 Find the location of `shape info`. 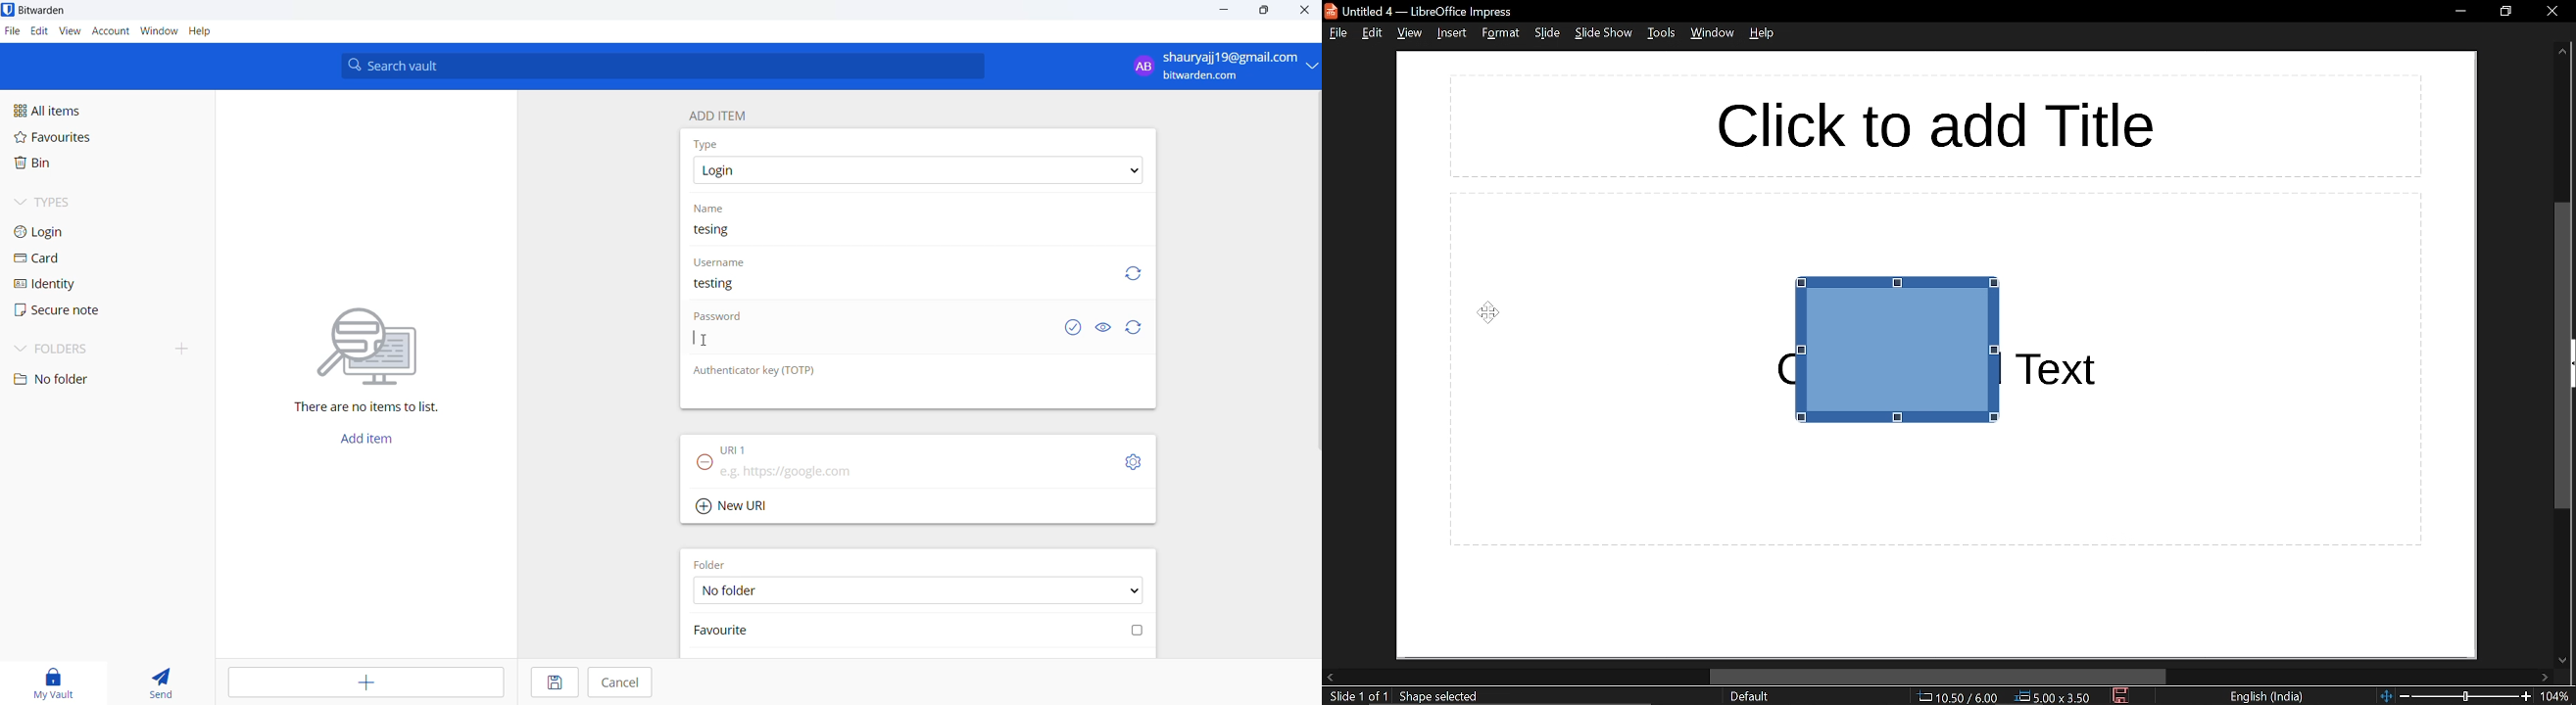

shape info is located at coordinates (1441, 696).